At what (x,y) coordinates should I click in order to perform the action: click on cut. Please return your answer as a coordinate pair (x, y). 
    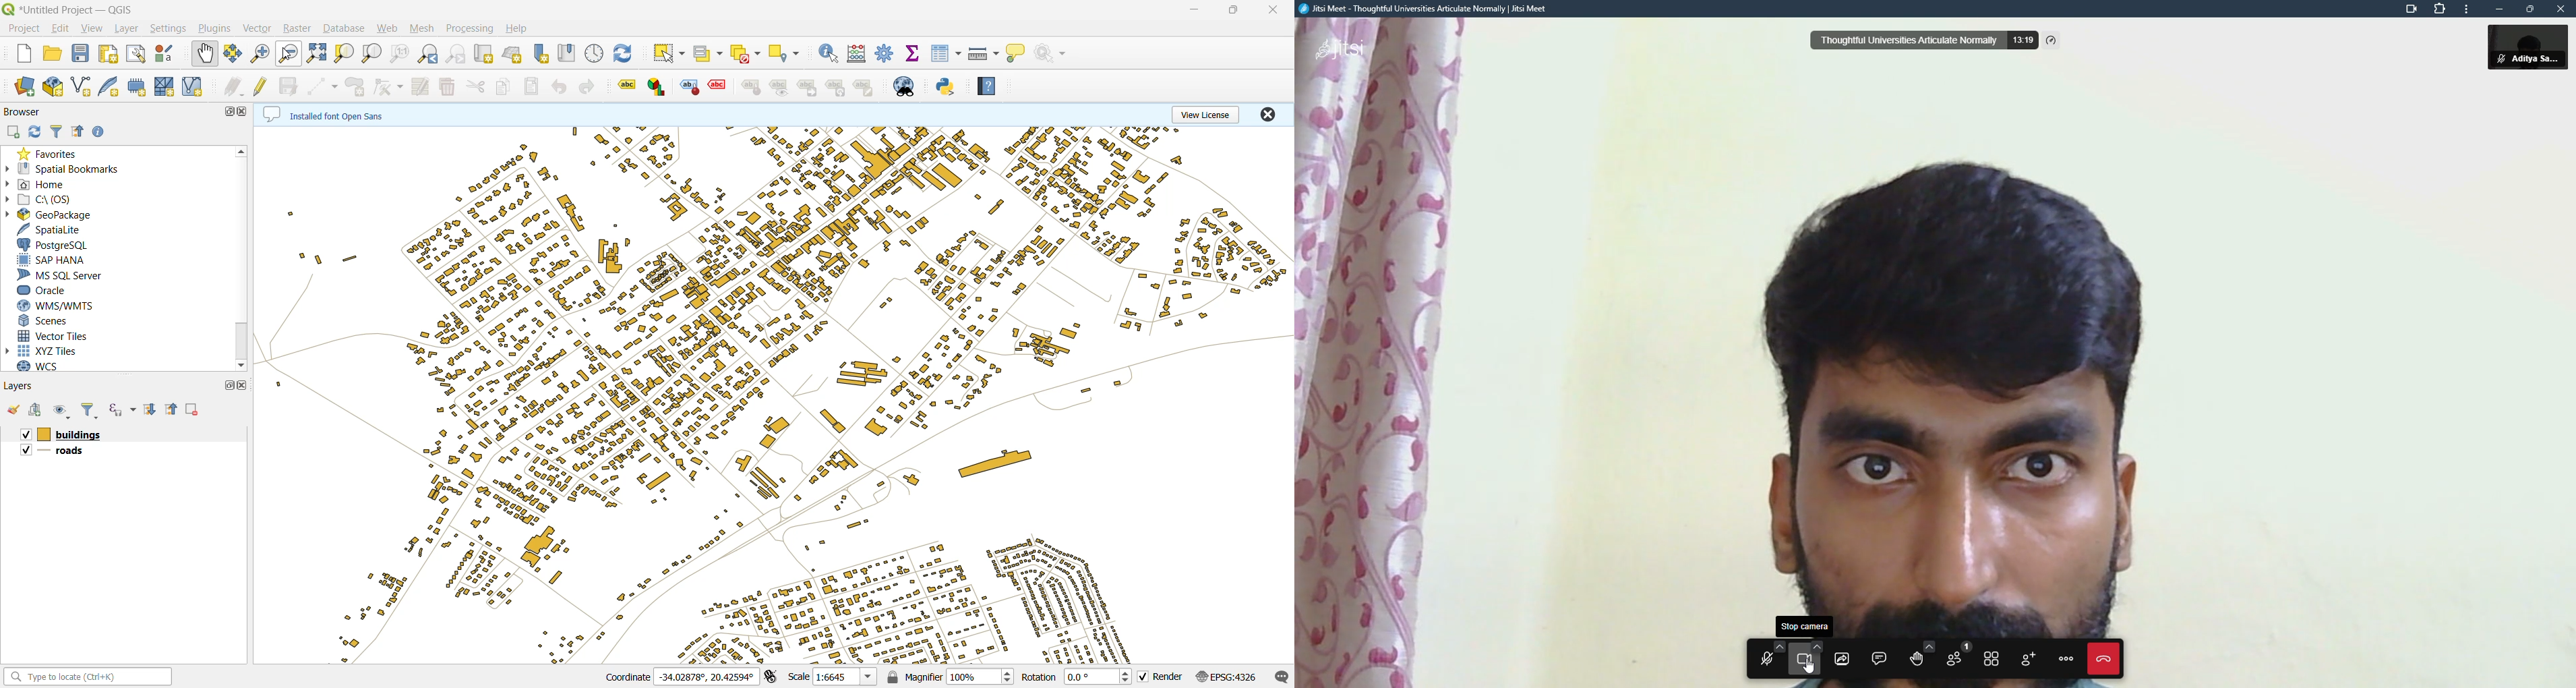
    Looking at the image, I should click on (476, 87).